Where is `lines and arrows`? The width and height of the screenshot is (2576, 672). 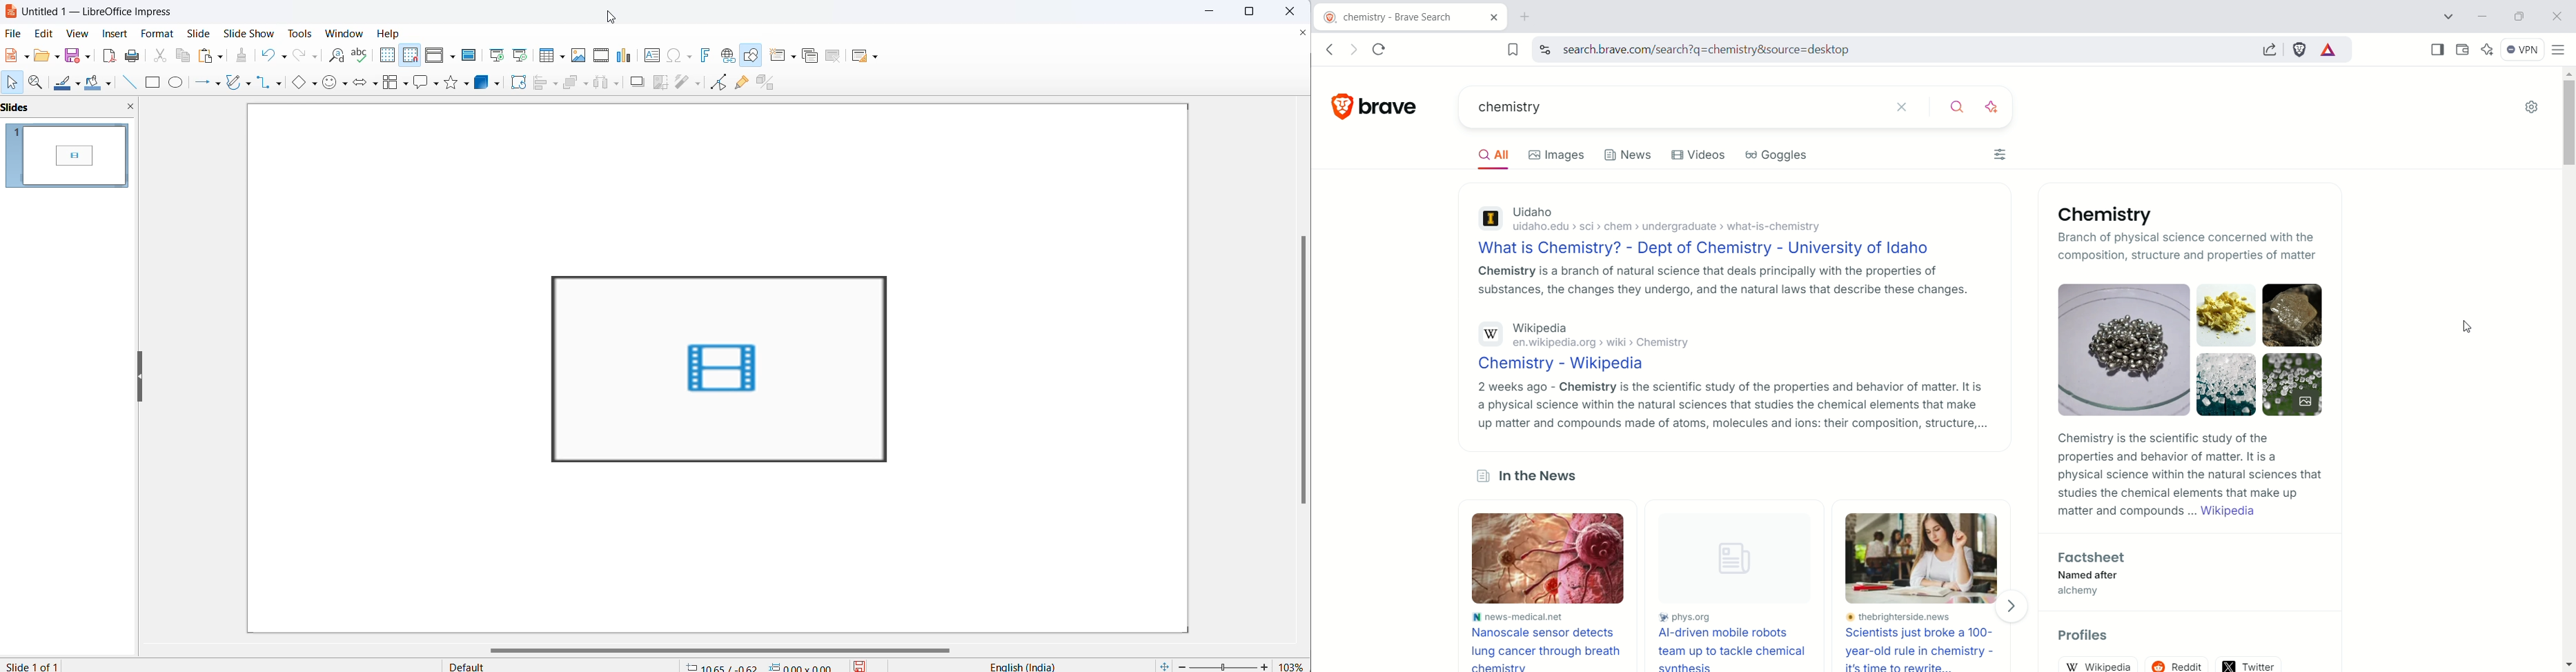 lines and arrows is located at coordinates (202, 83).